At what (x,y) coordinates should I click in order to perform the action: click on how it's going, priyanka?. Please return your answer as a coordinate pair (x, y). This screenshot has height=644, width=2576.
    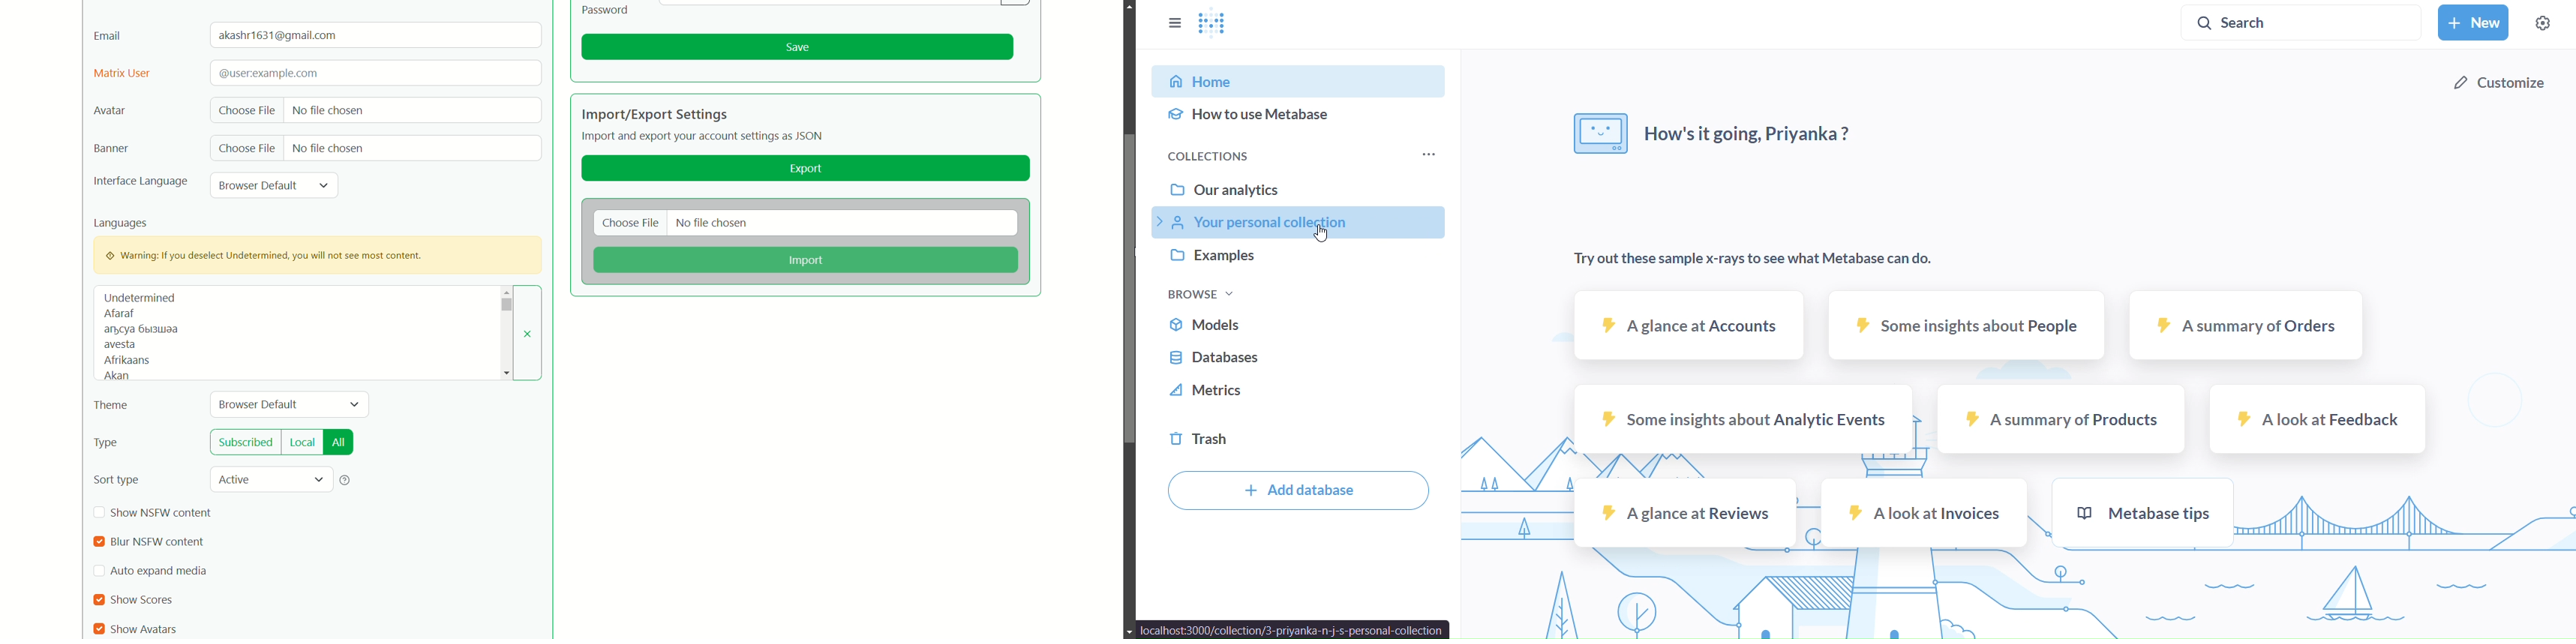
    Looking at the image, I should click on (1713, 132).